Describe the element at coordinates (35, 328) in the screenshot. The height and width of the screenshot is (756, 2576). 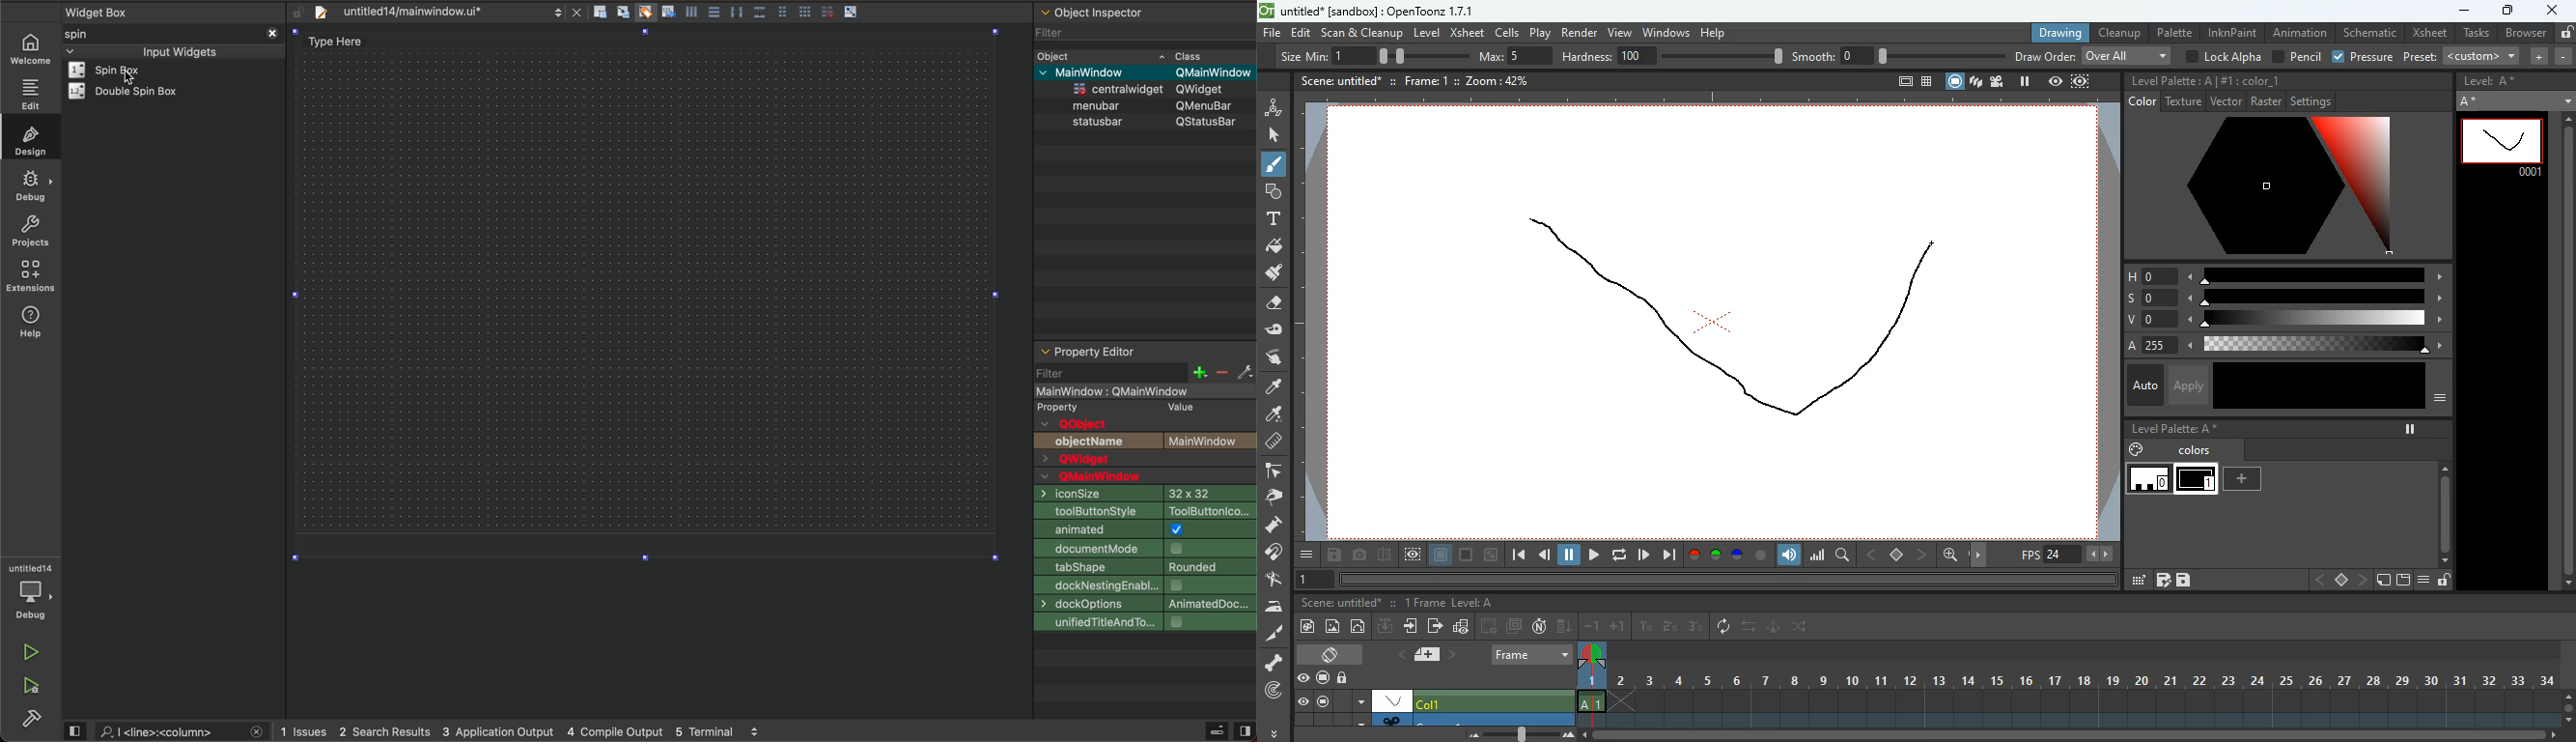
I see `help` at that location.